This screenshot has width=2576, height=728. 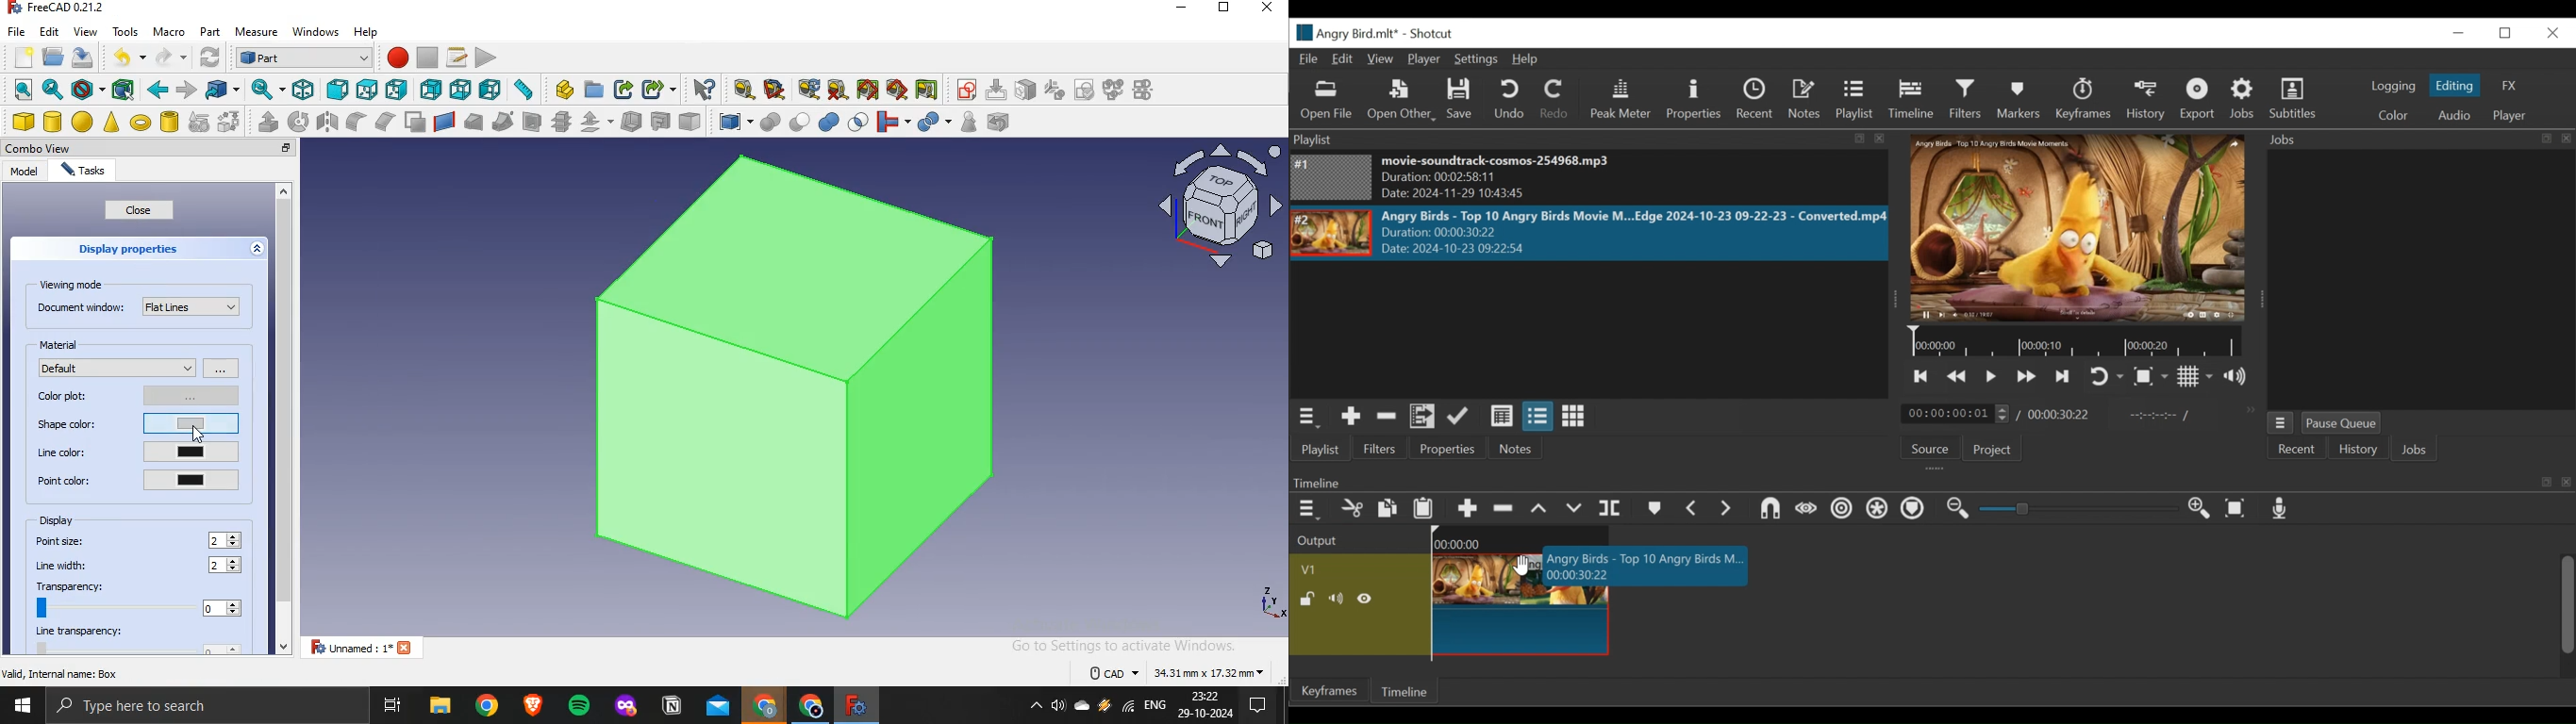 I want to click on sweep, so click(x=503, y=121).